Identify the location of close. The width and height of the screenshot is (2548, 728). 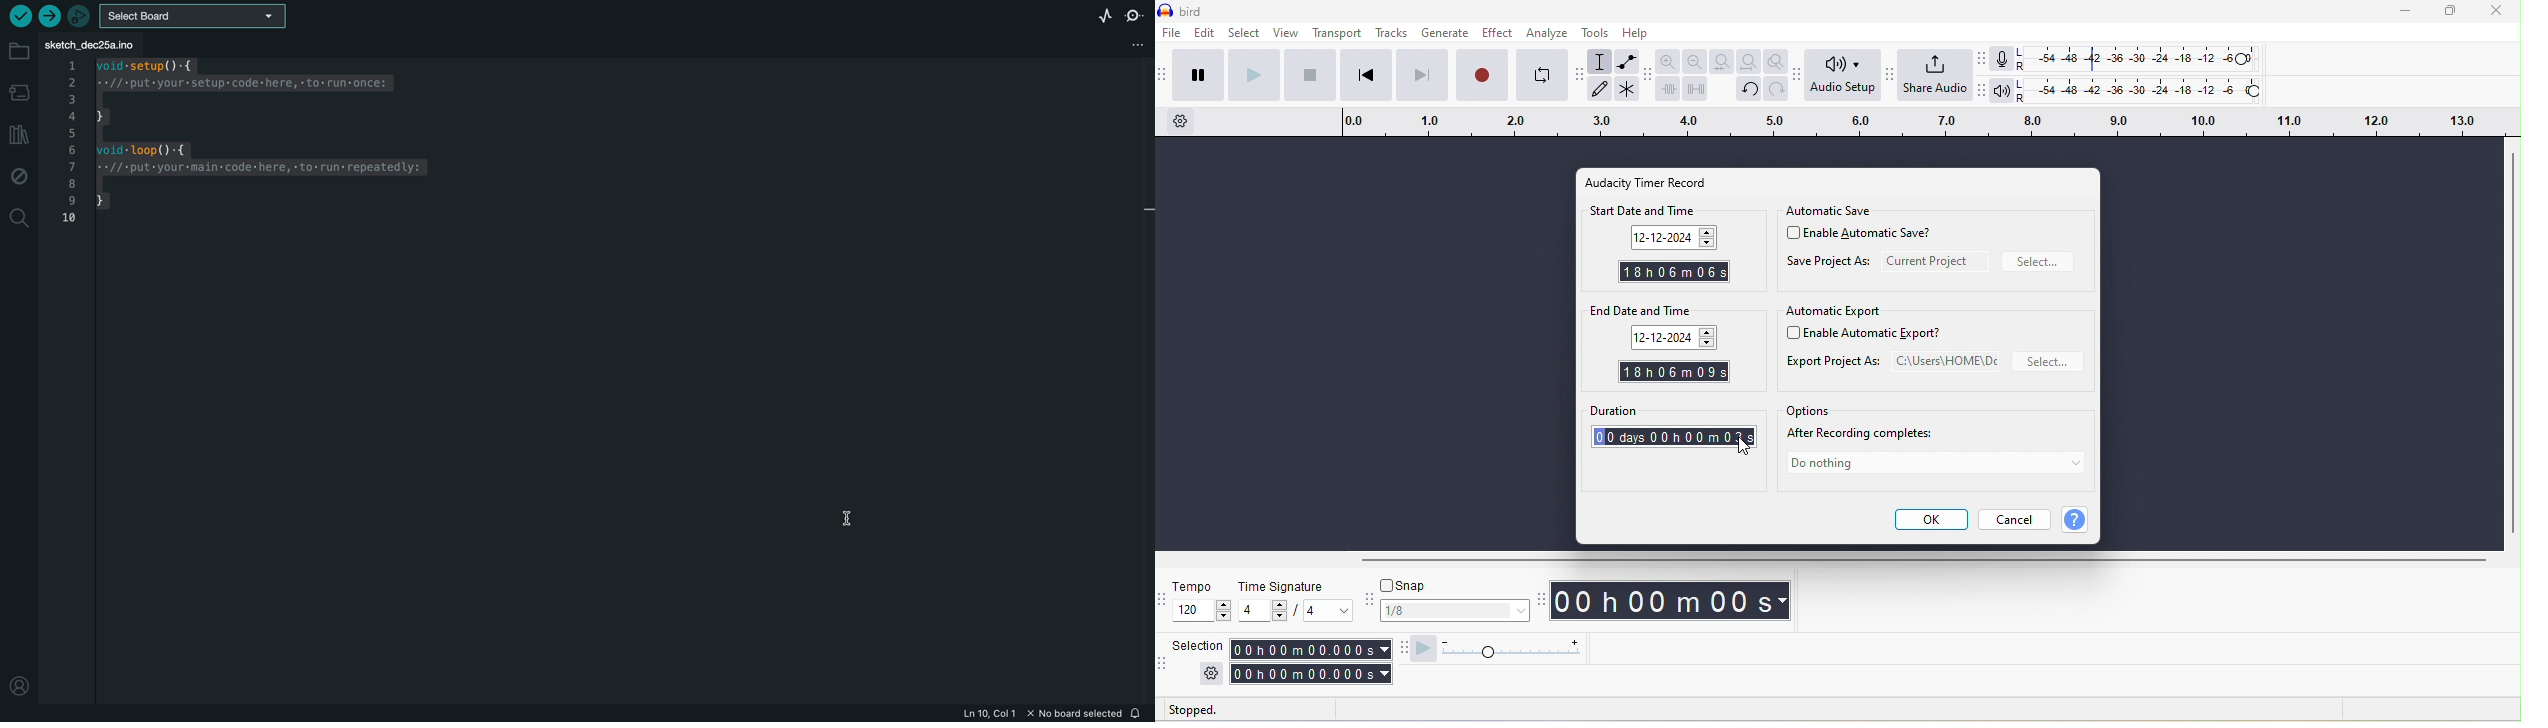
(2498, 13).